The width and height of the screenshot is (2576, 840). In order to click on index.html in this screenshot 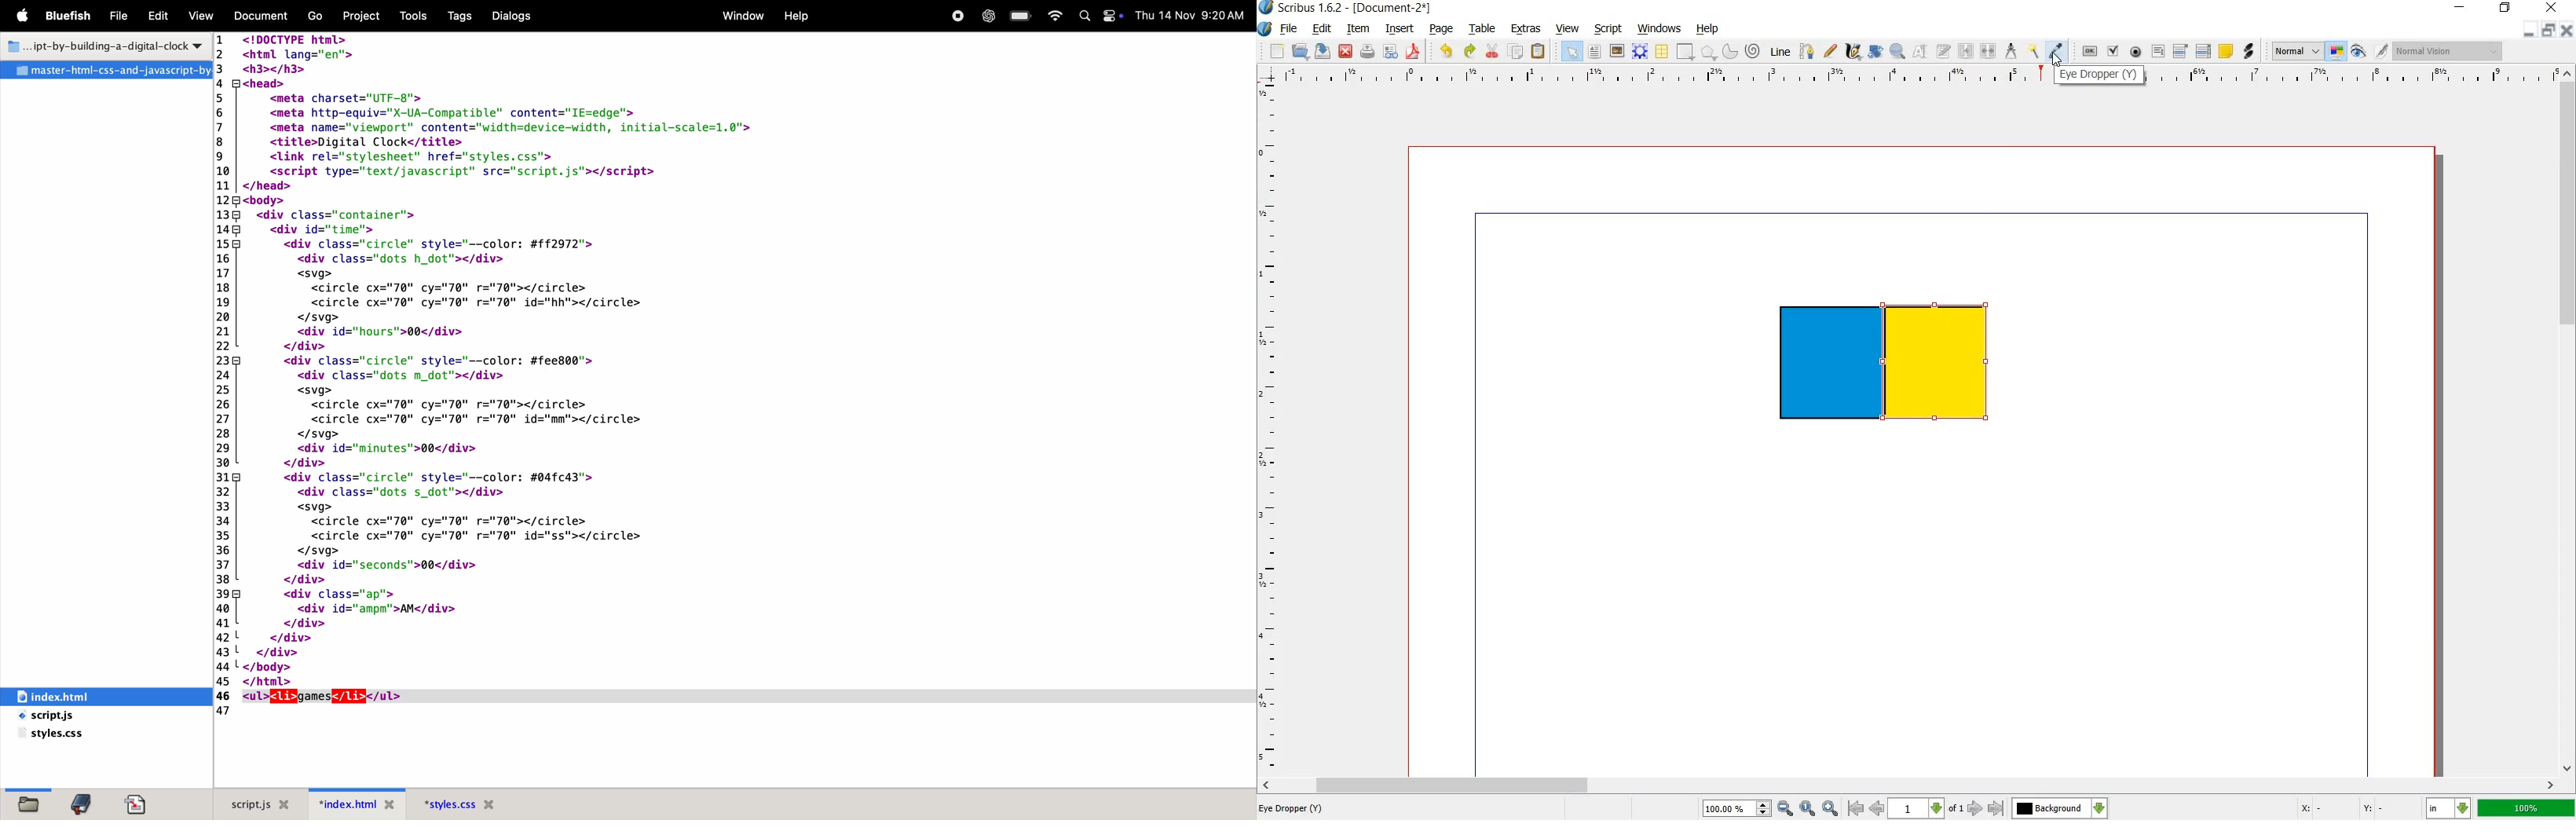, I will do `click(359, 804)`.